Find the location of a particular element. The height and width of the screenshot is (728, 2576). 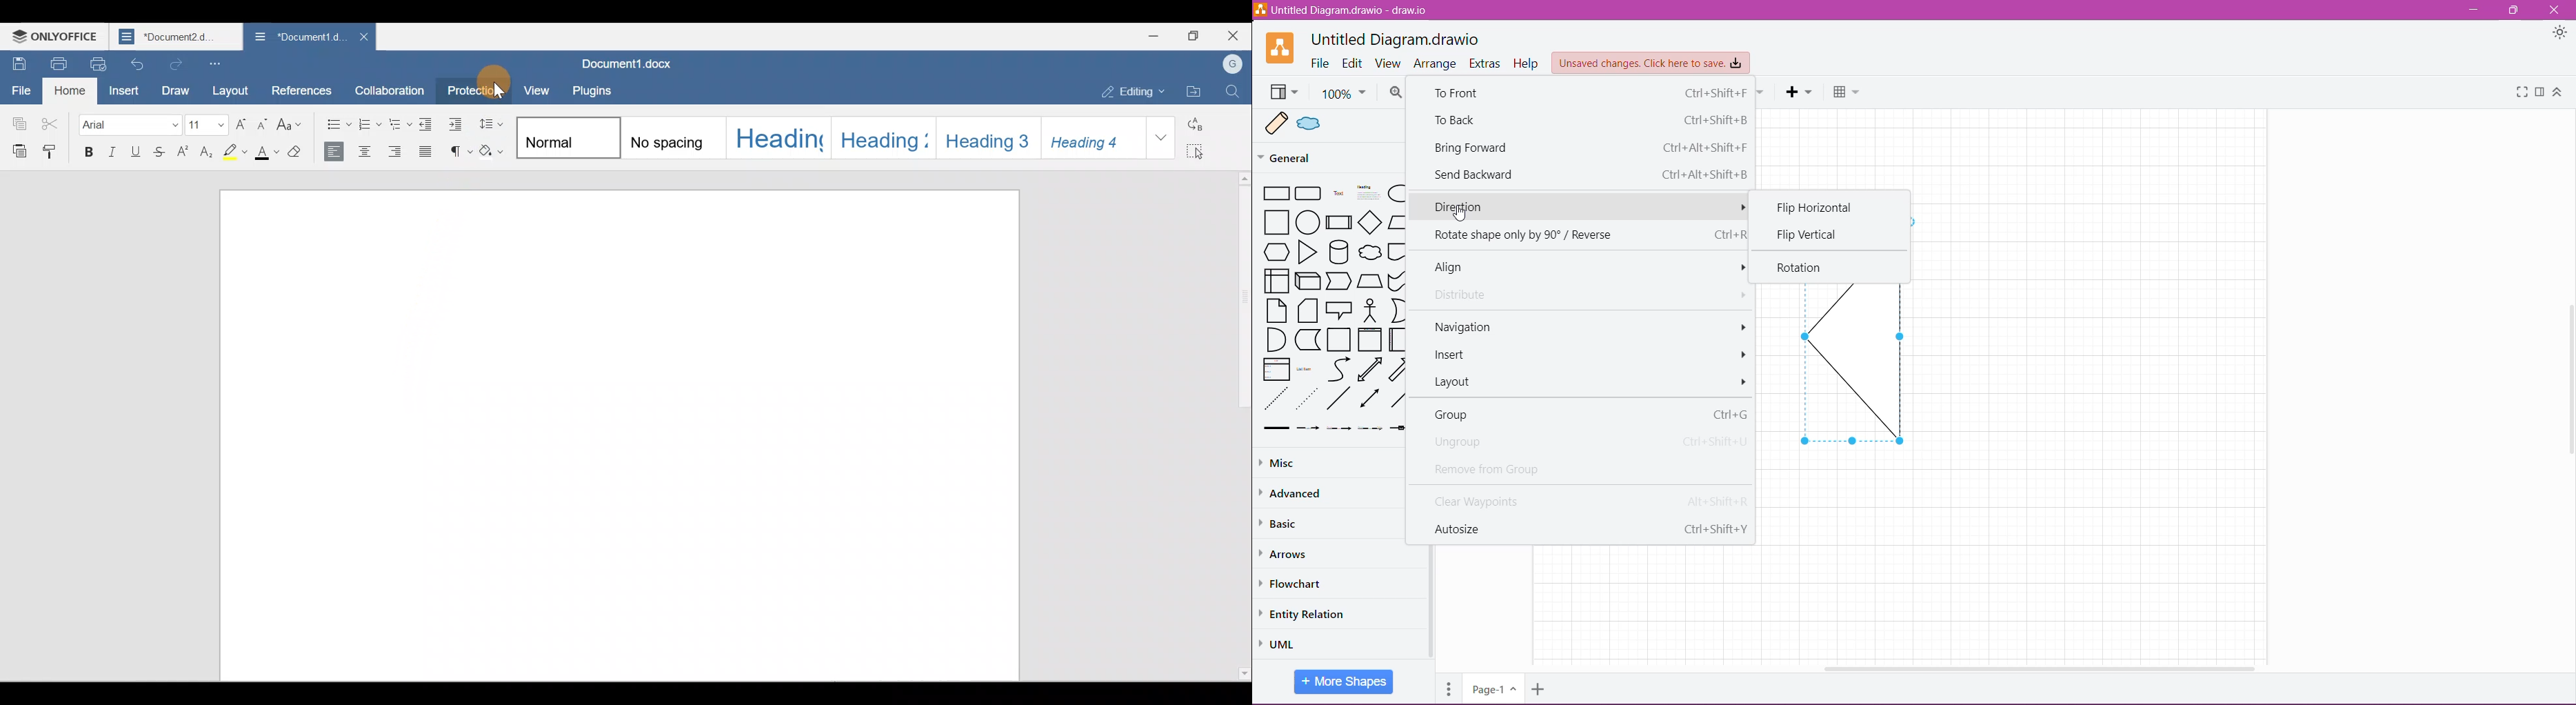

Cursor on Protection is located at coordinates (486, 85).